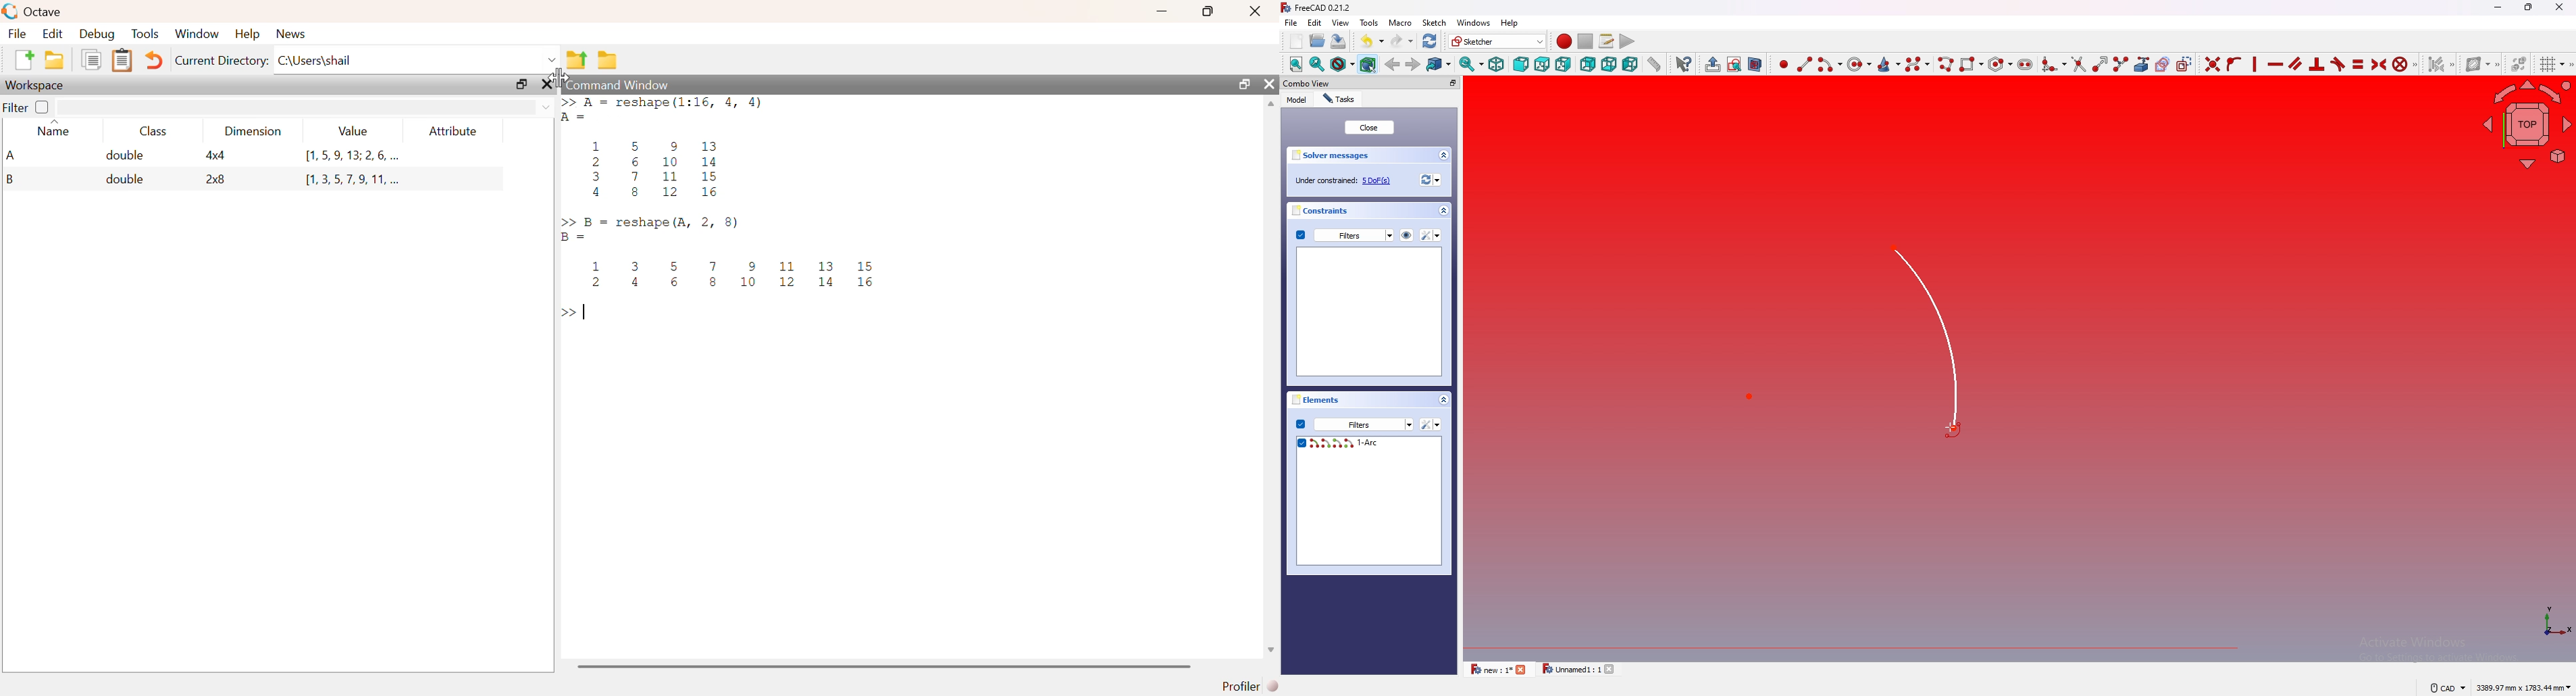 This screenshot has height=700, width=2576. What do you see at coordinates (1431, 424) in the screenshot?
I see `settings` at bounding box center [1431, 424].